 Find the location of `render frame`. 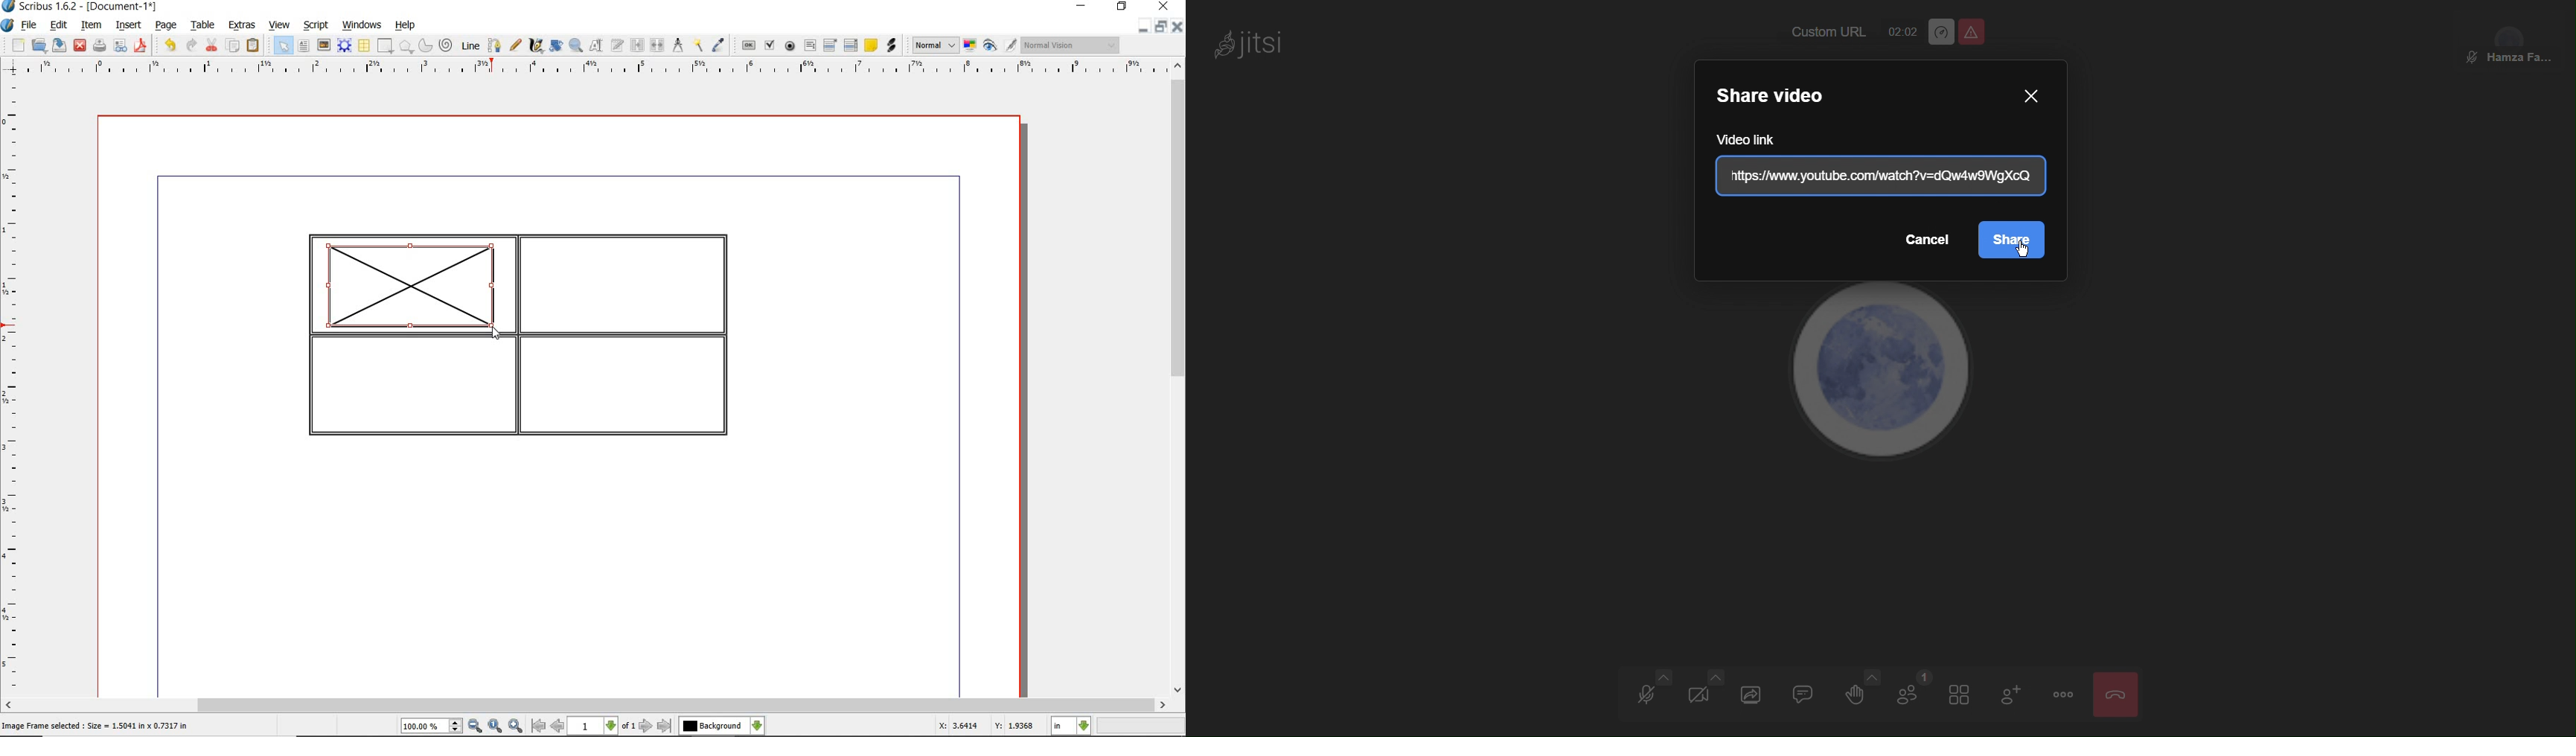

render frame is located at coordinates (344, 44).